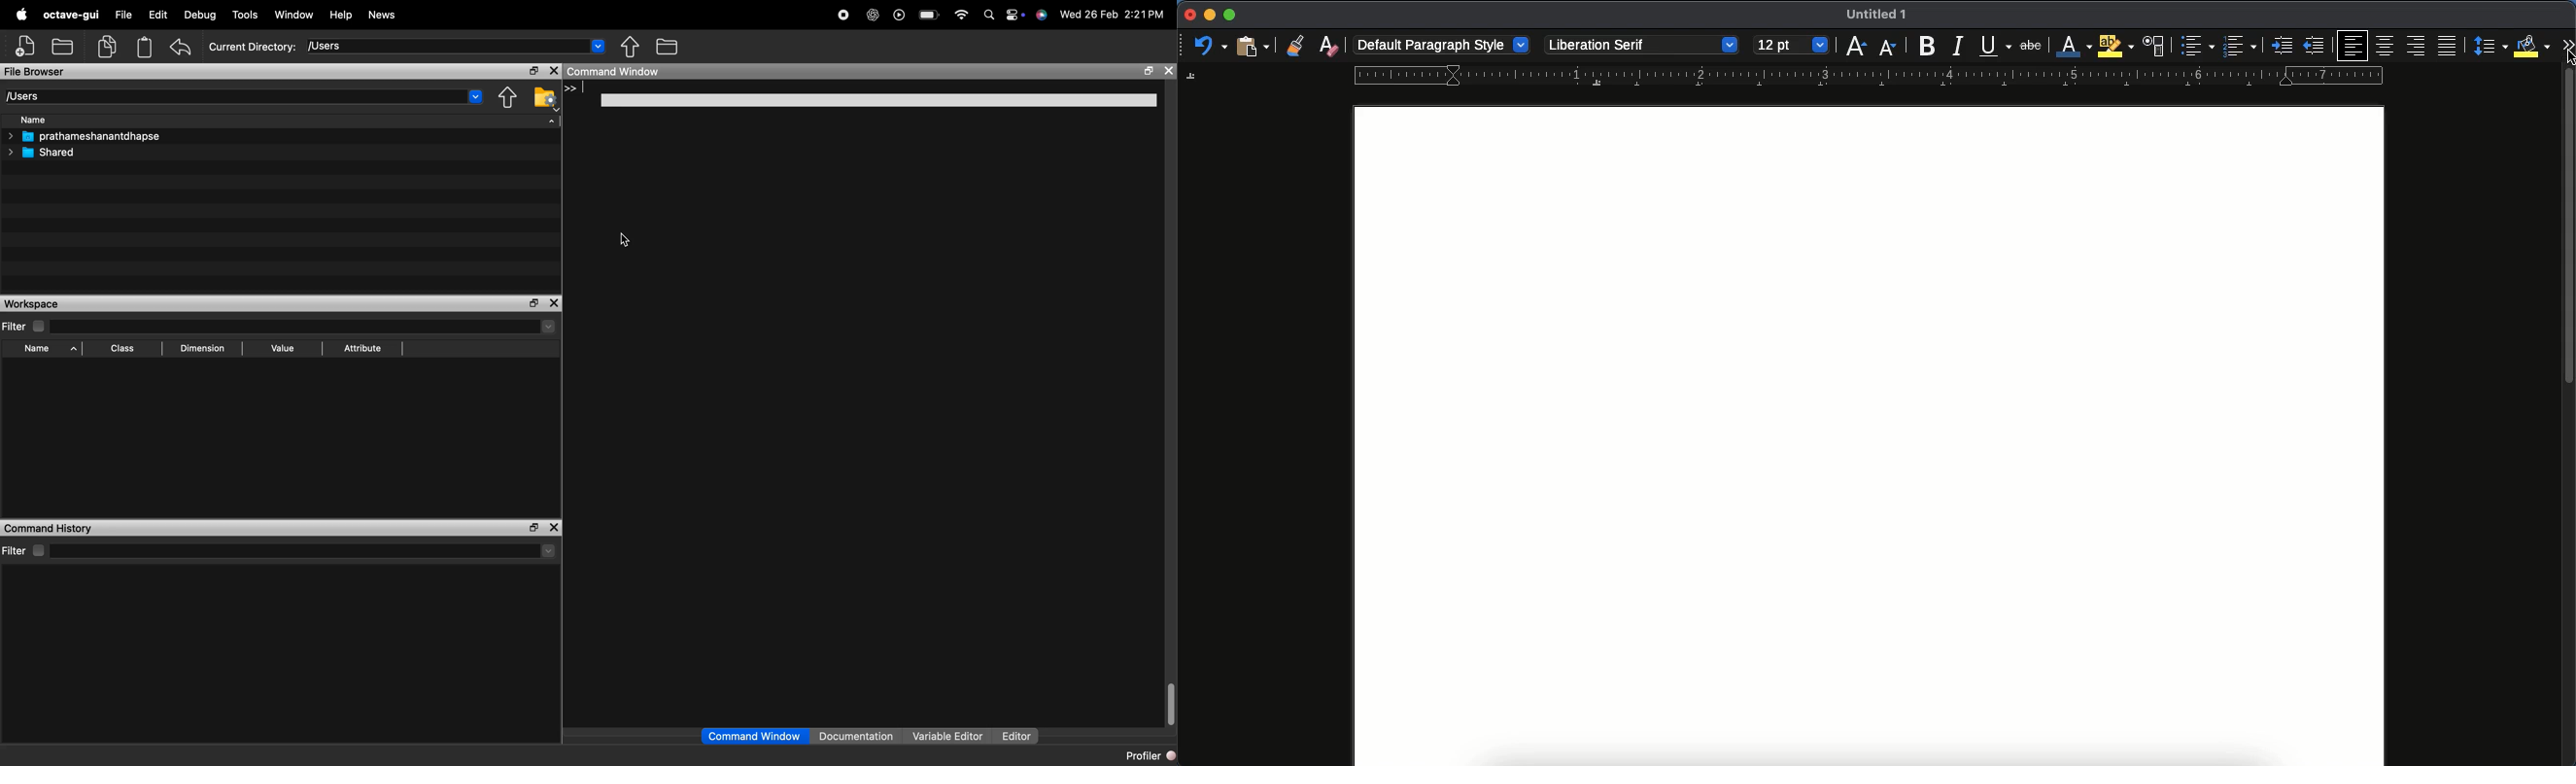 The image size is (2576, 784). I want to click on untitled, so click(1872, 16).